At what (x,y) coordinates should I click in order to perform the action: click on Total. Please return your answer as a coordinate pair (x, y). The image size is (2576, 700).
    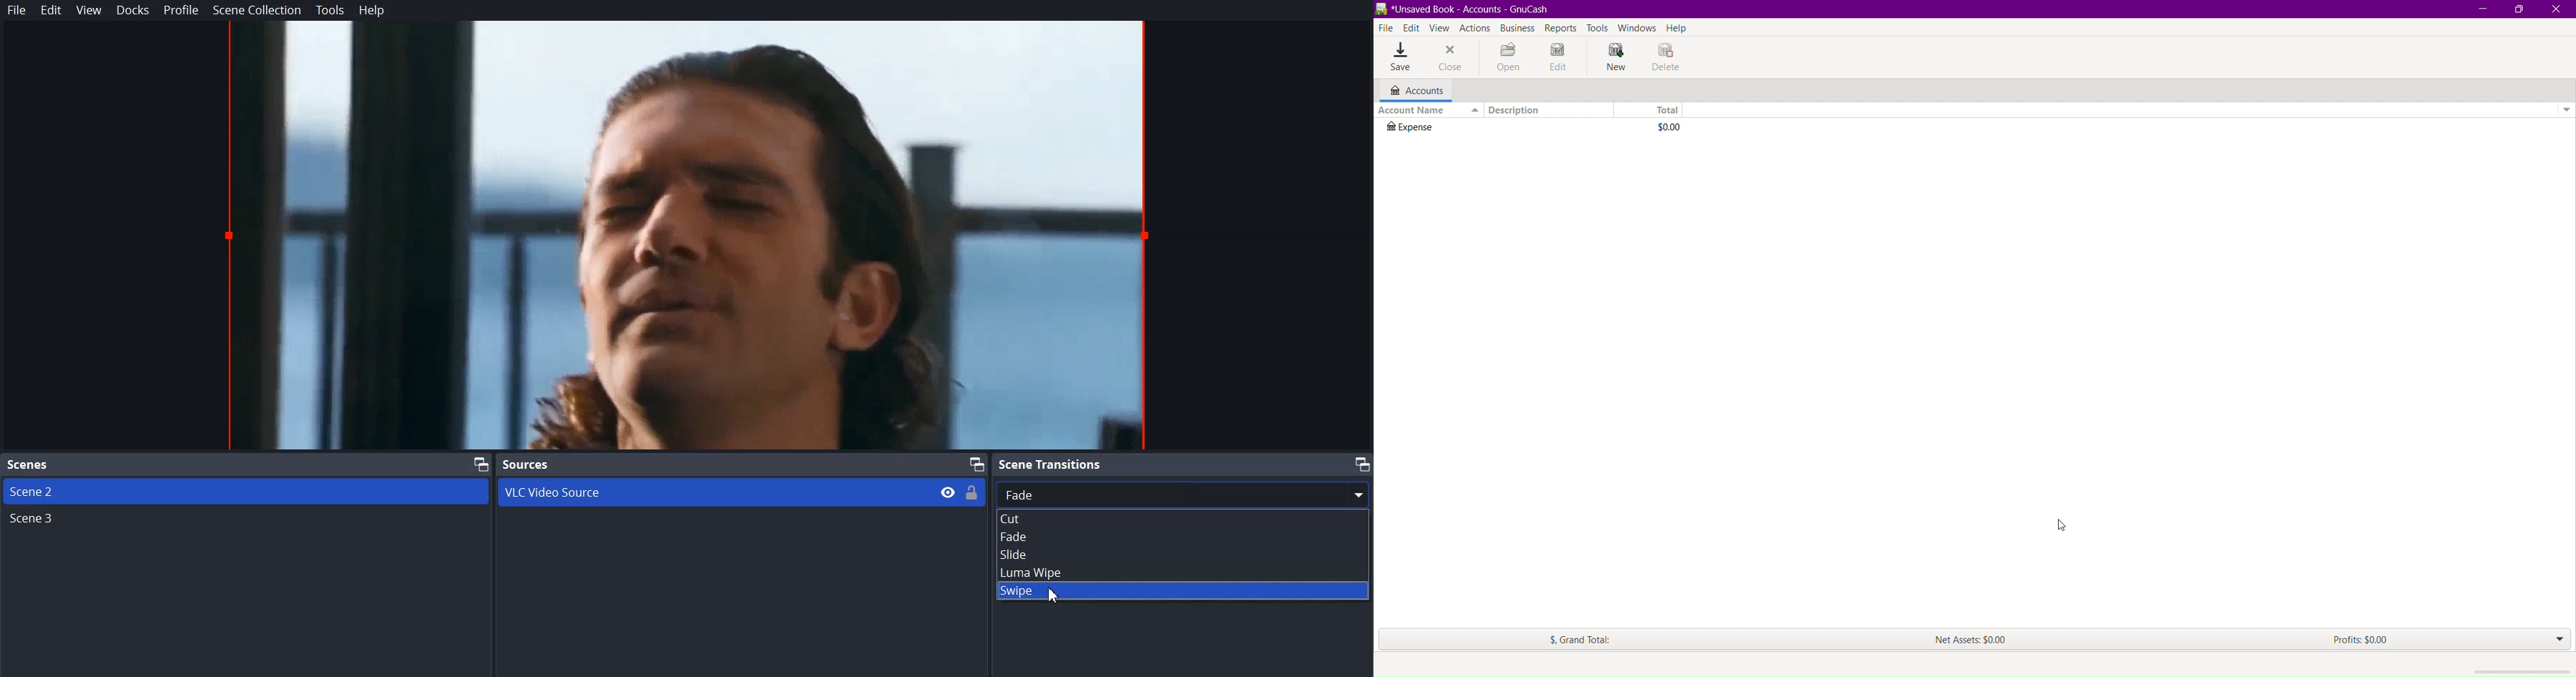
    Looking at the image, I should click on (1650, 111).